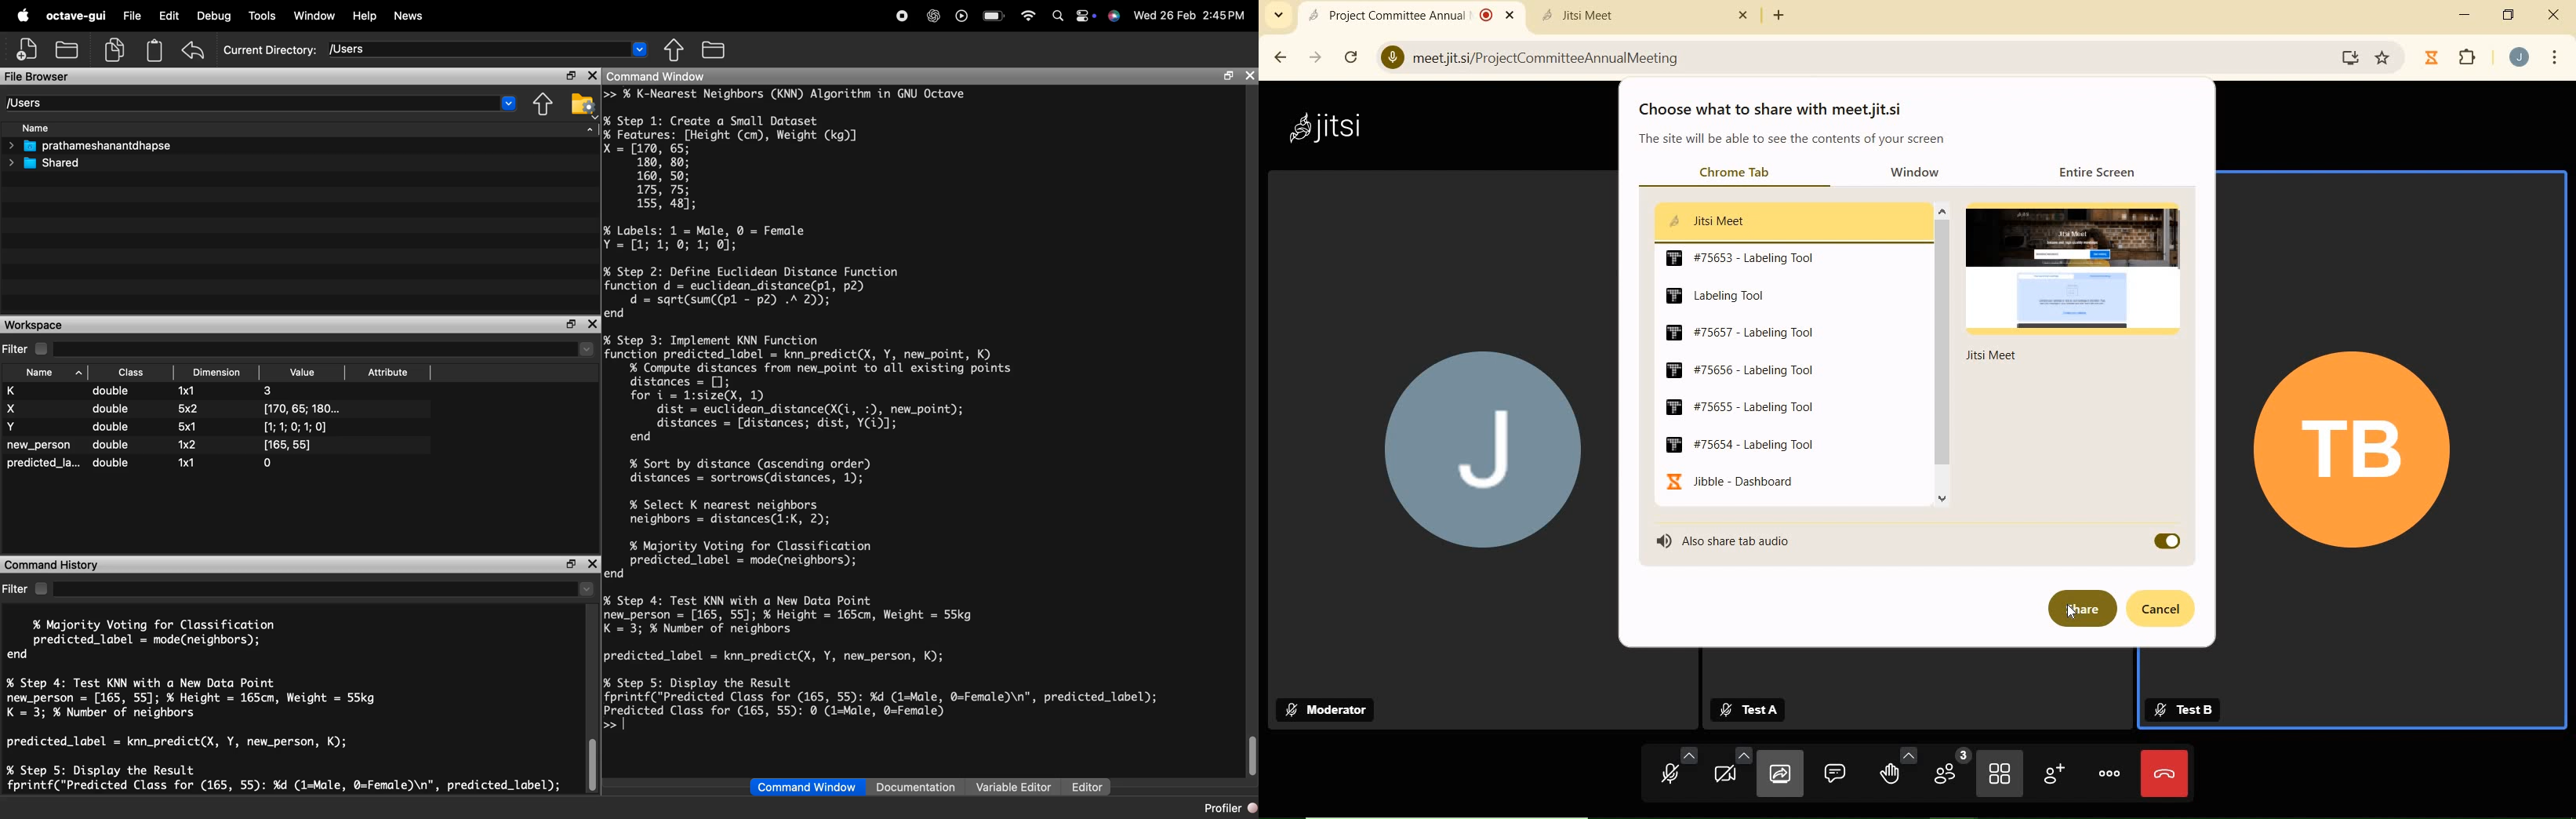 The image size is (2576, 840). I want to click on restore down, so click(2510, 15).